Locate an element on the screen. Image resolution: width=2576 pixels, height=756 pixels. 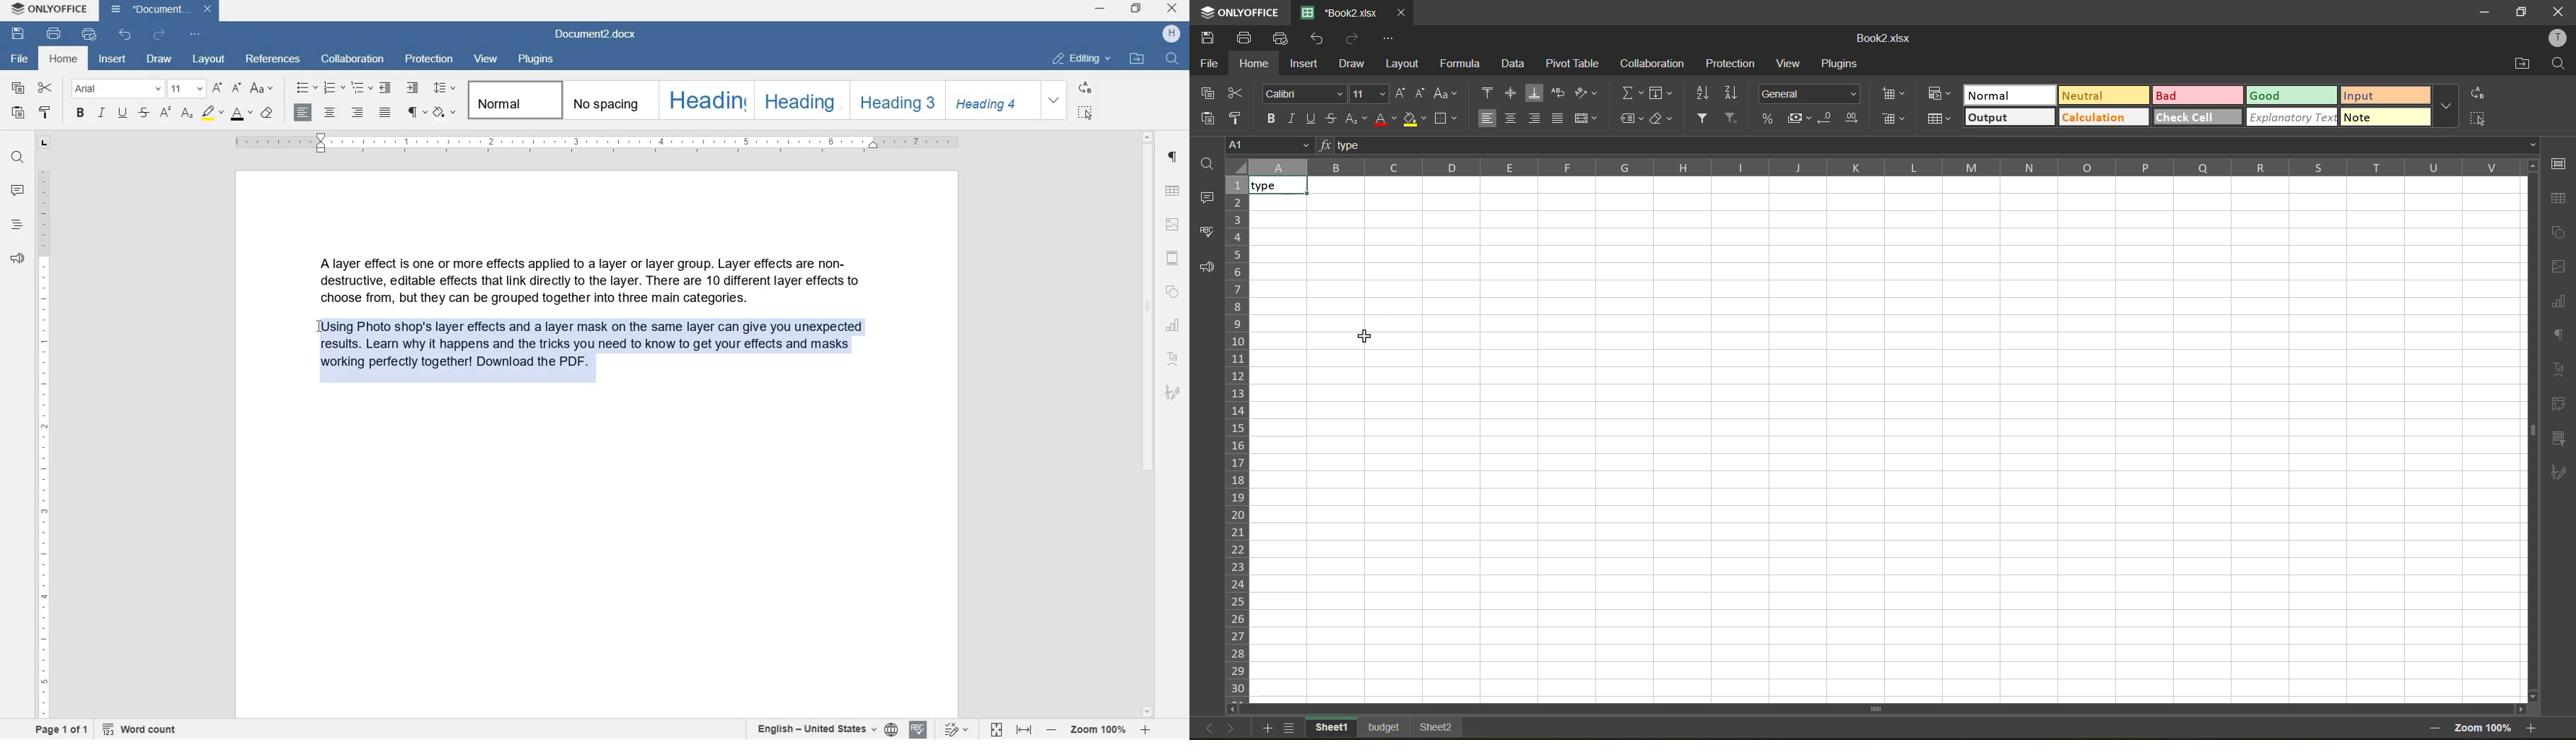
output is located at coordinates (2008, 116).